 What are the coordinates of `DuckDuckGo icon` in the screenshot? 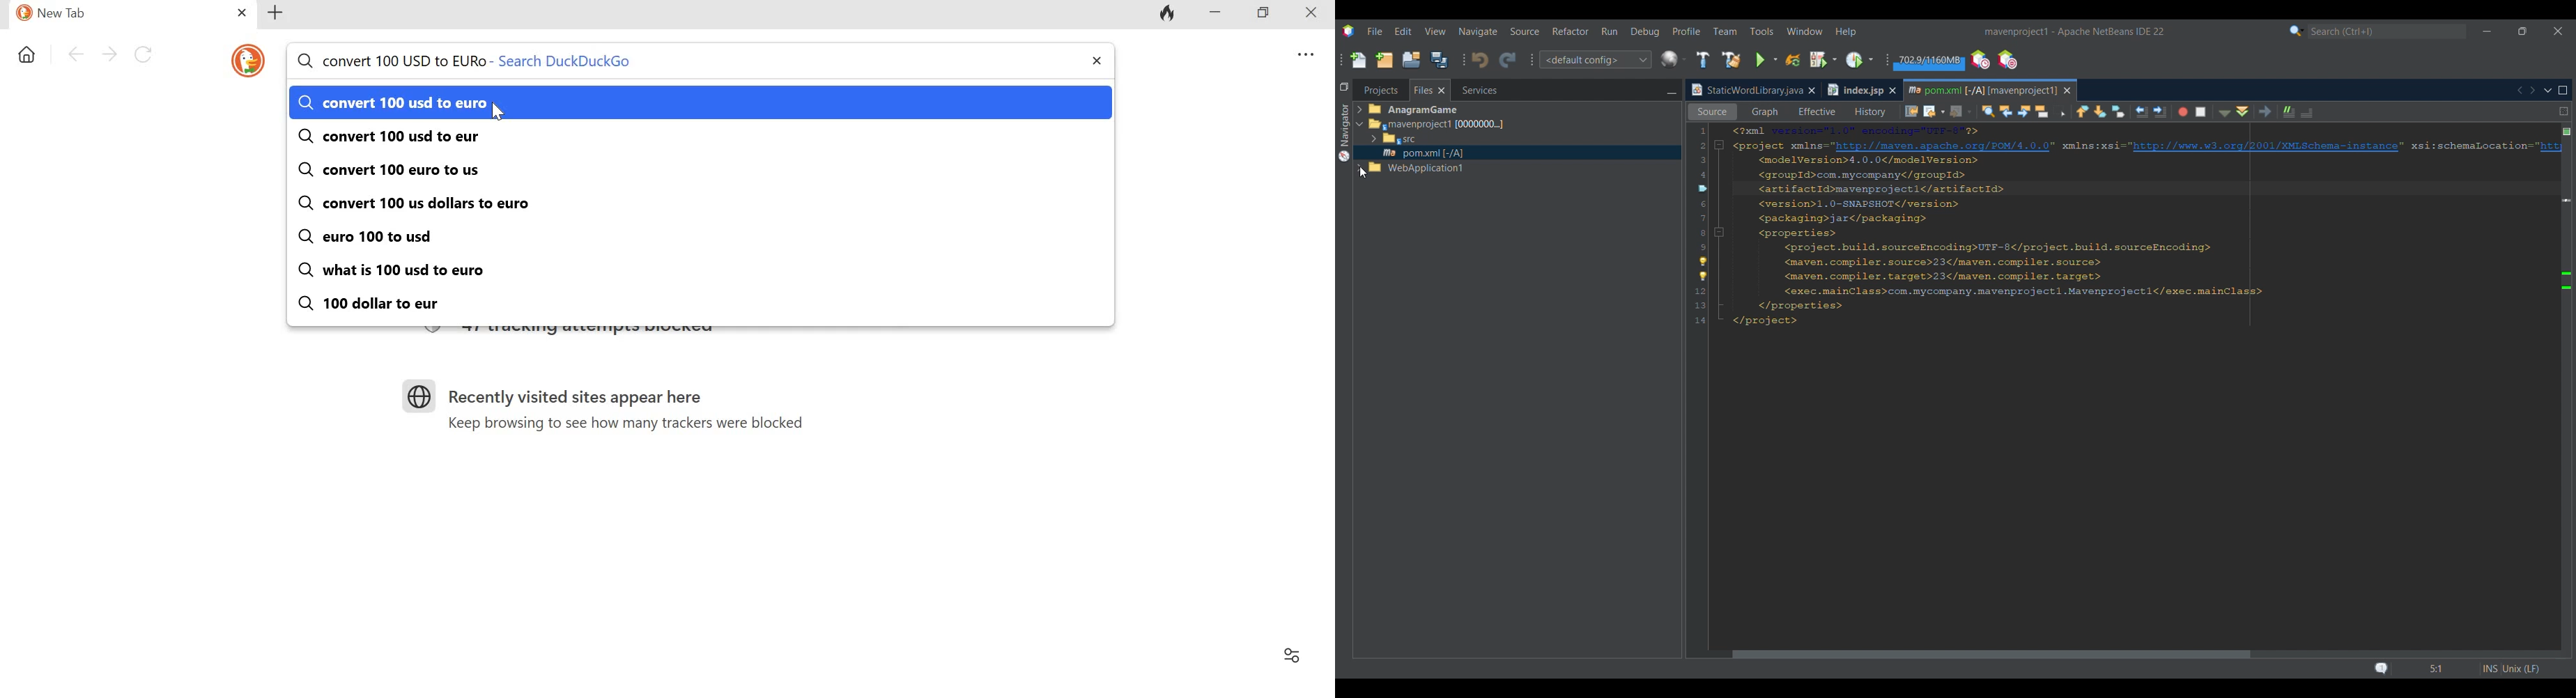 It's located at (247, 61).